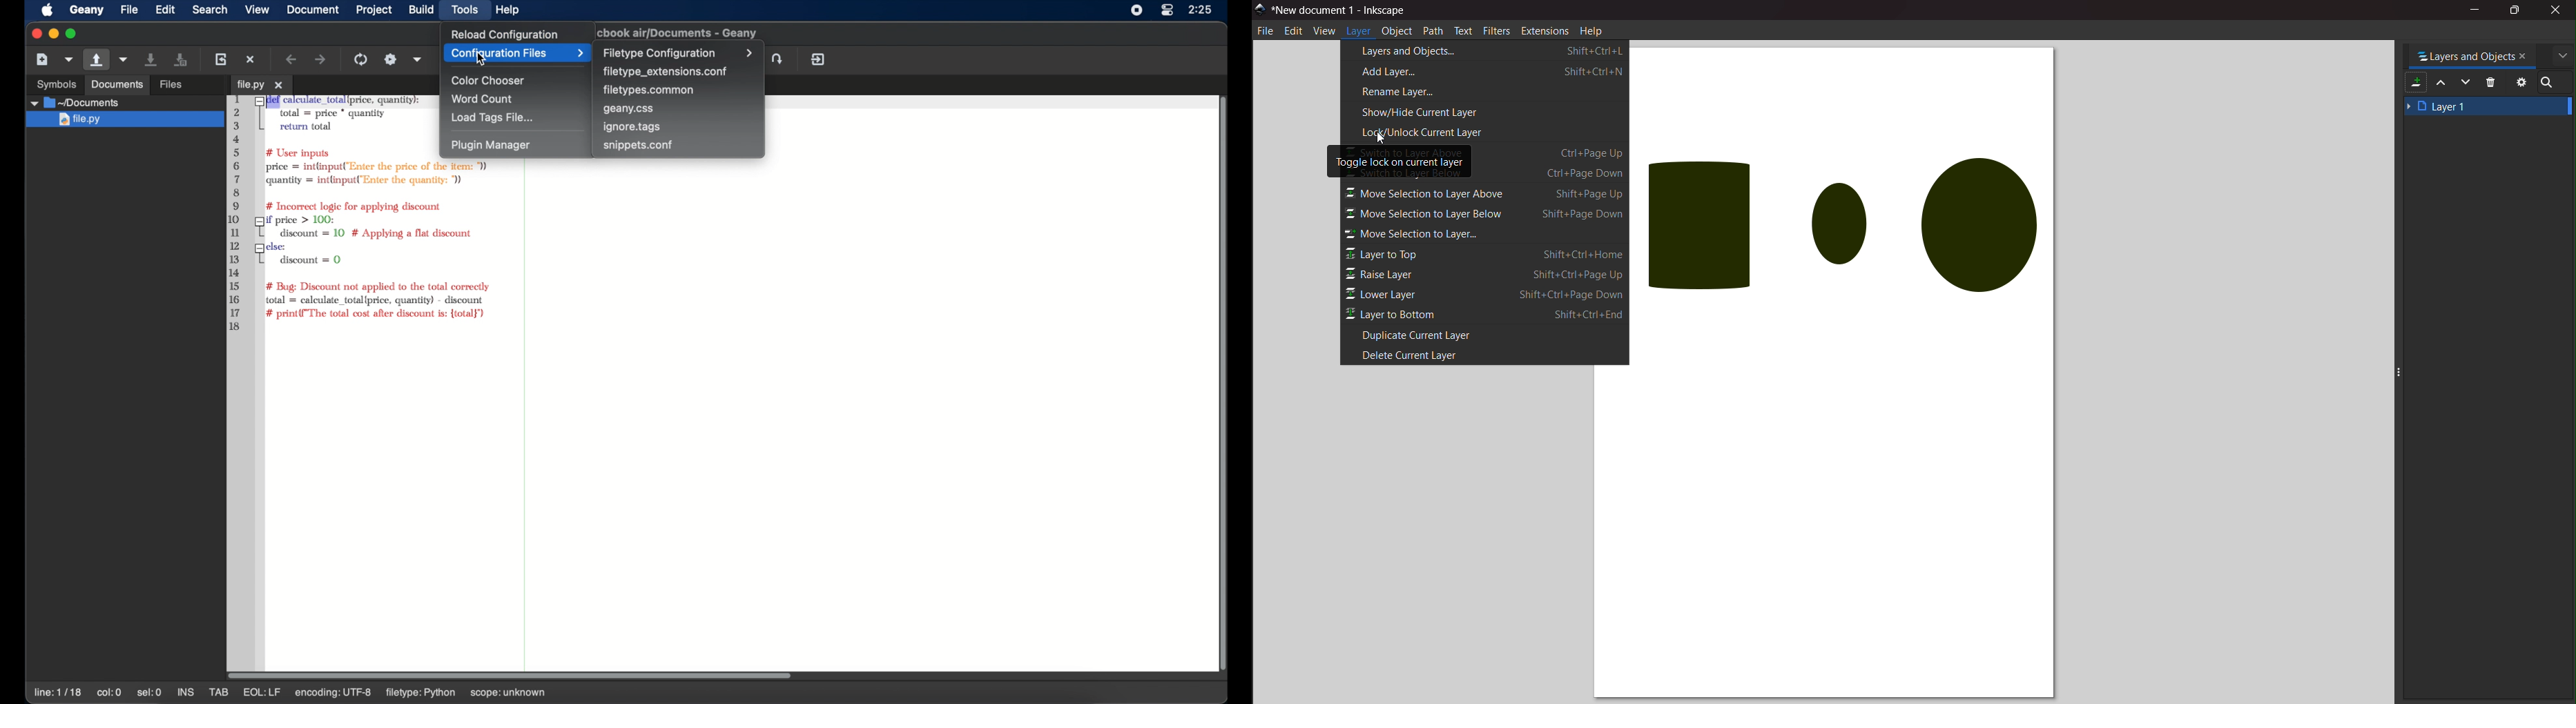  What do you see at coordinates (1491, 50) in the screenshot?
I see `layers and object` at bounding box center [1491, 50].